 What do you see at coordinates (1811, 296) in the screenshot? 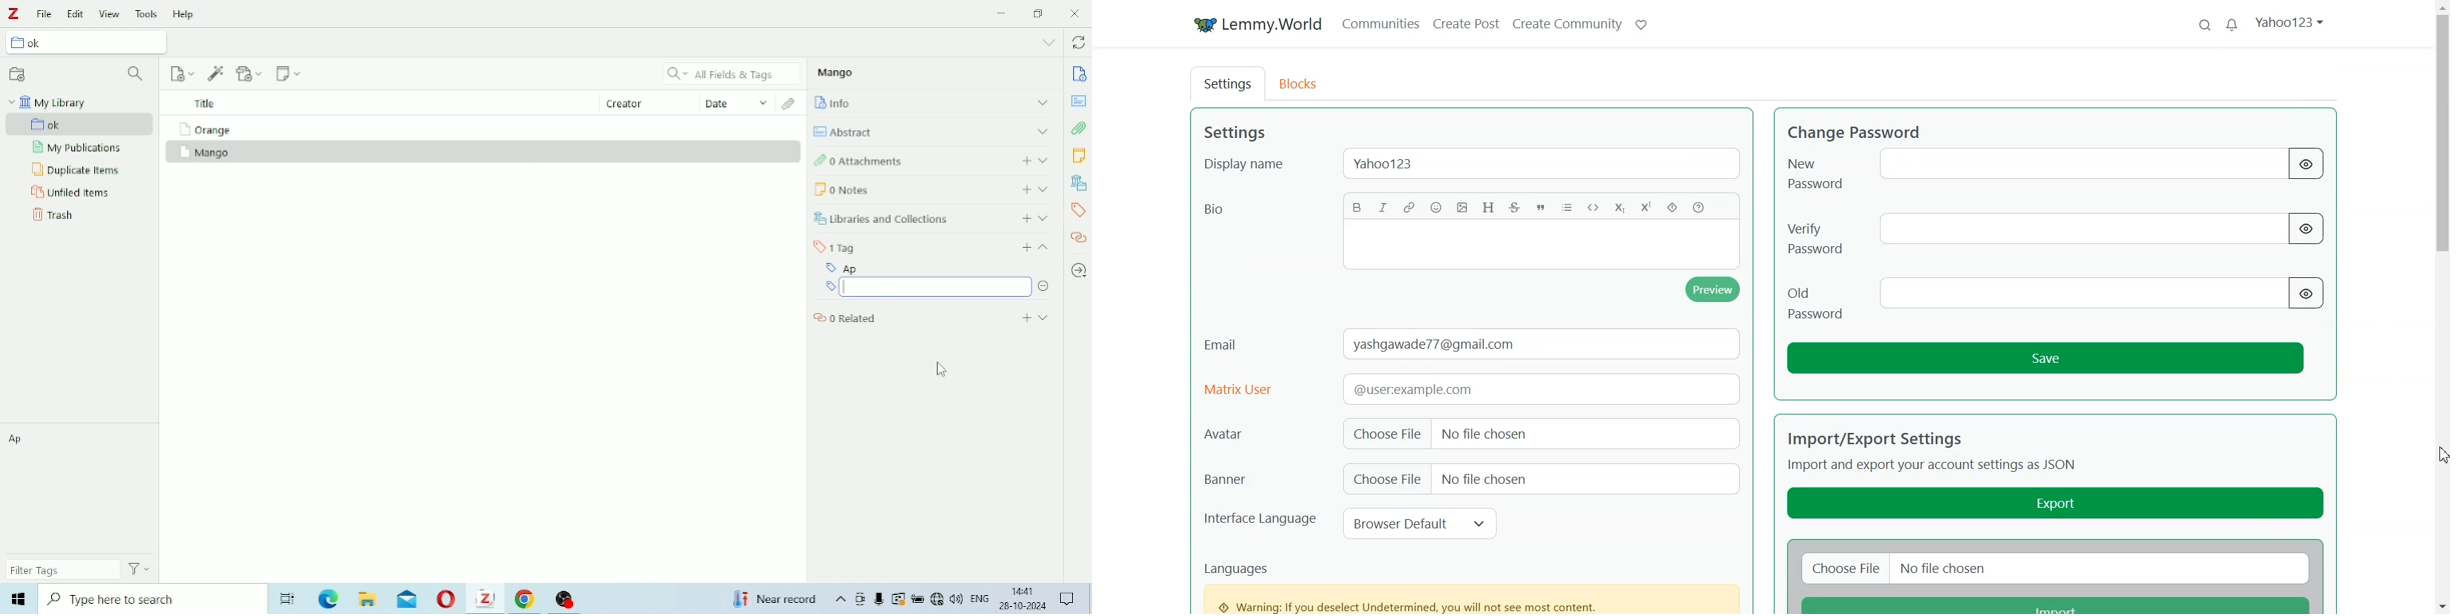
I see `Old Password` at bounding box center [1811, 296].